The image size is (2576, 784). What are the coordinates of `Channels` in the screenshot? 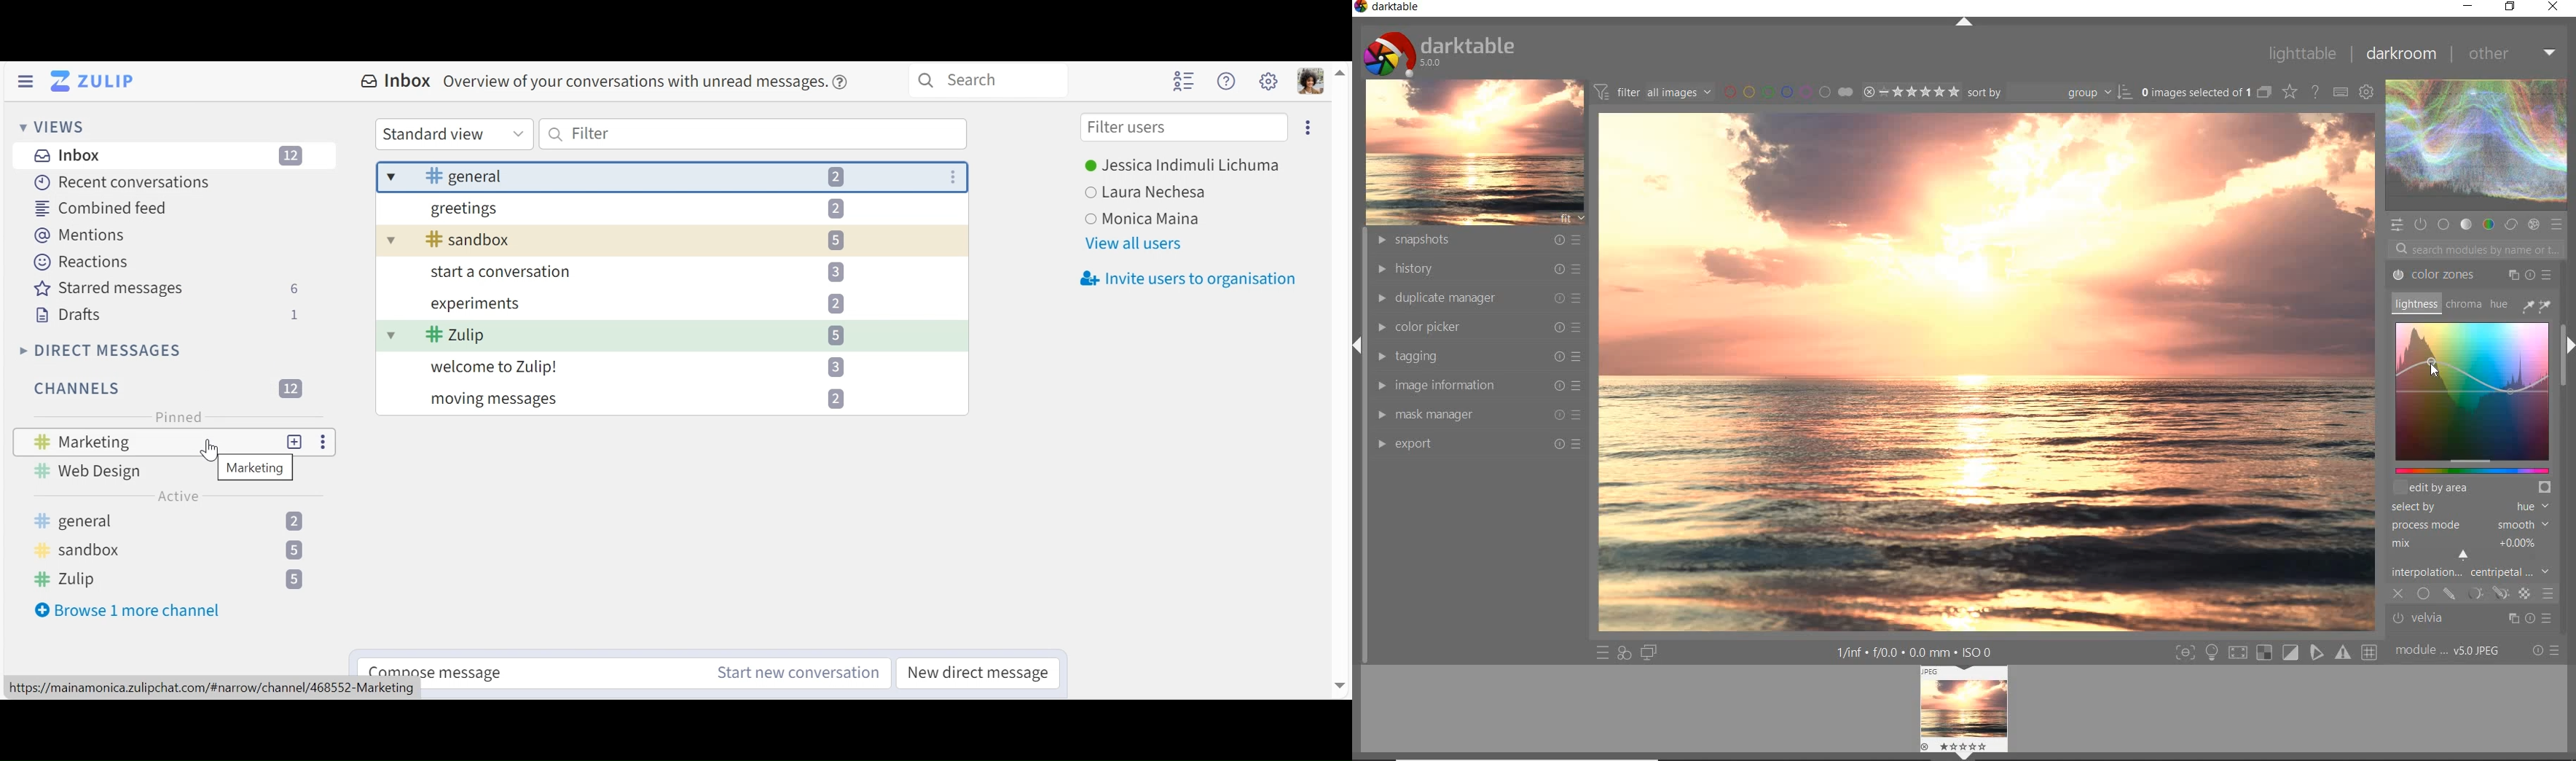 It's located at (178, 550).